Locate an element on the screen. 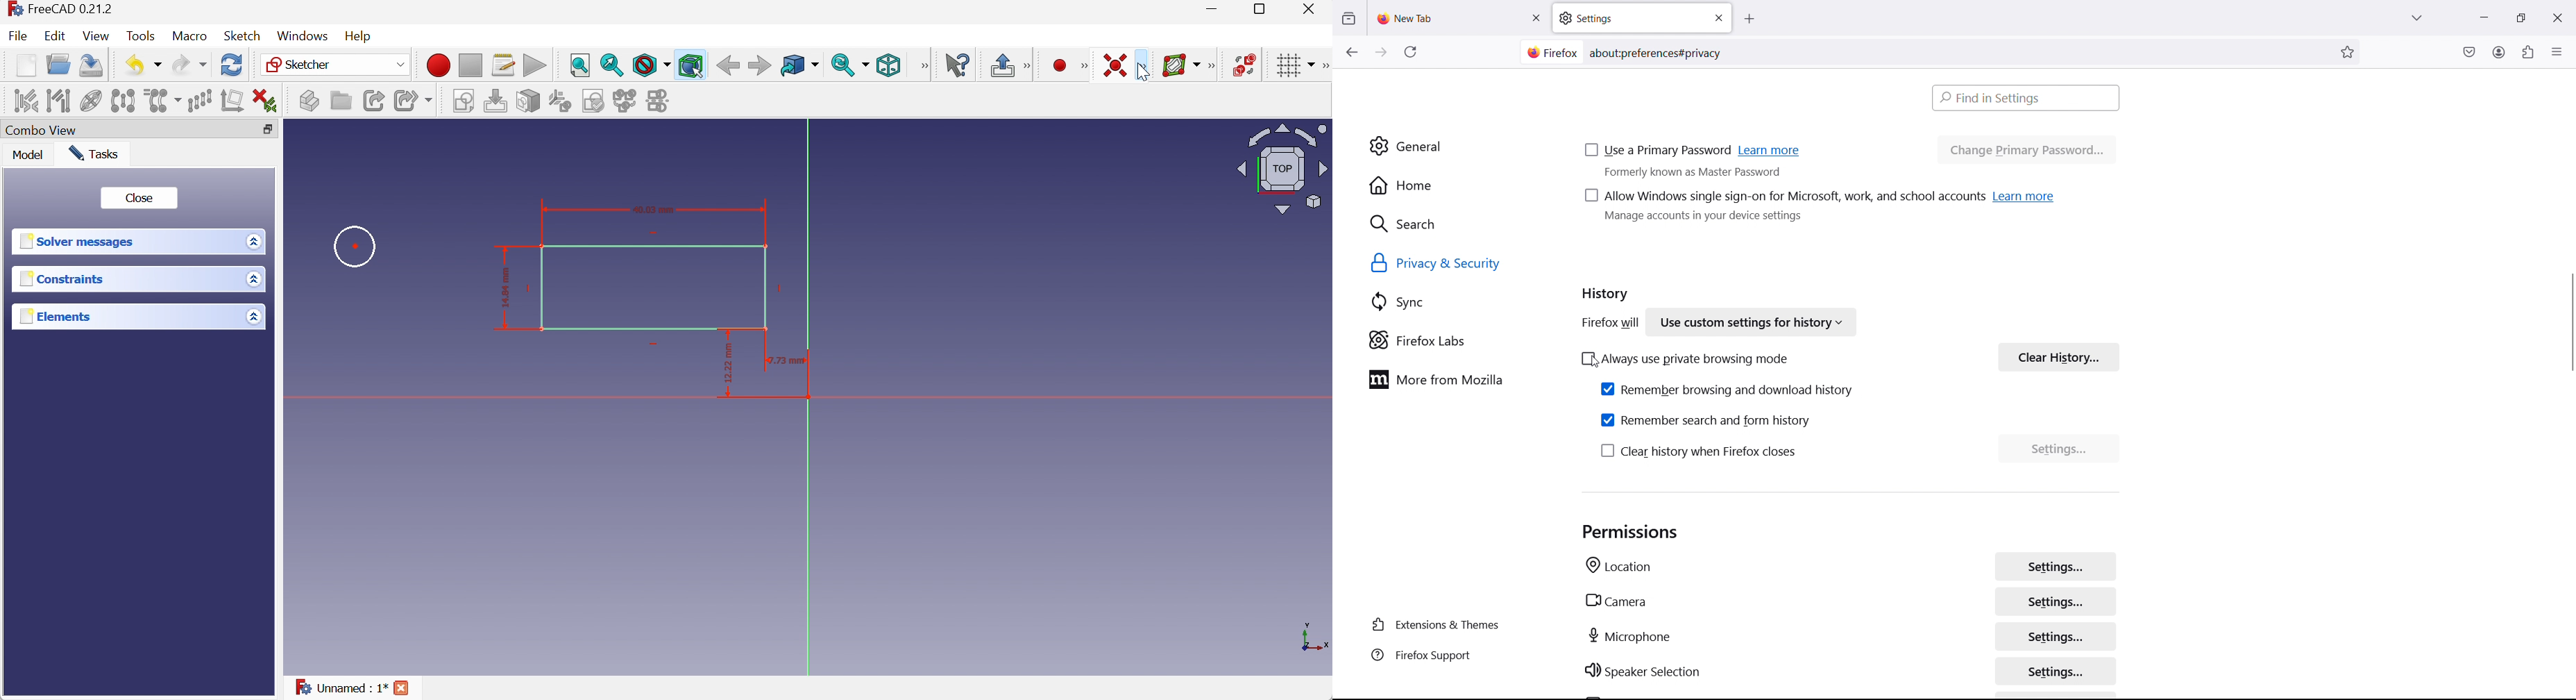 The image size is (2576, 700). Circle is located at coordinates (356, 246).